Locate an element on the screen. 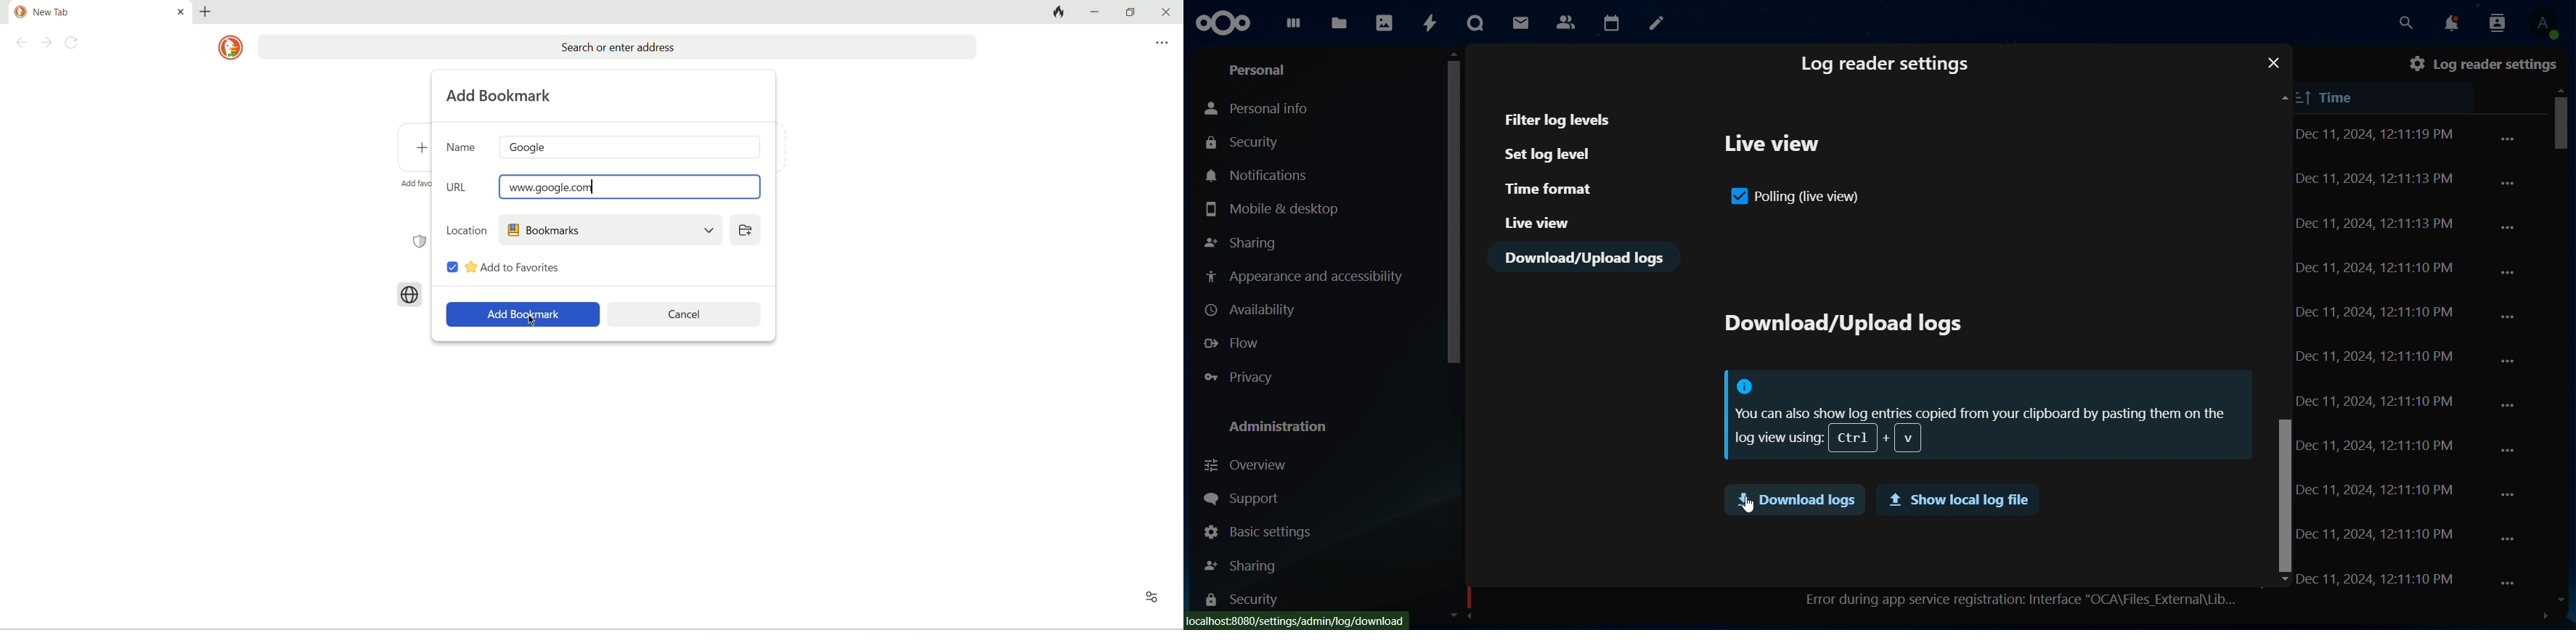 Image resolution: width=2576 pixels, height=644 pixels. availabilty is located at coordinates (1255, 310).